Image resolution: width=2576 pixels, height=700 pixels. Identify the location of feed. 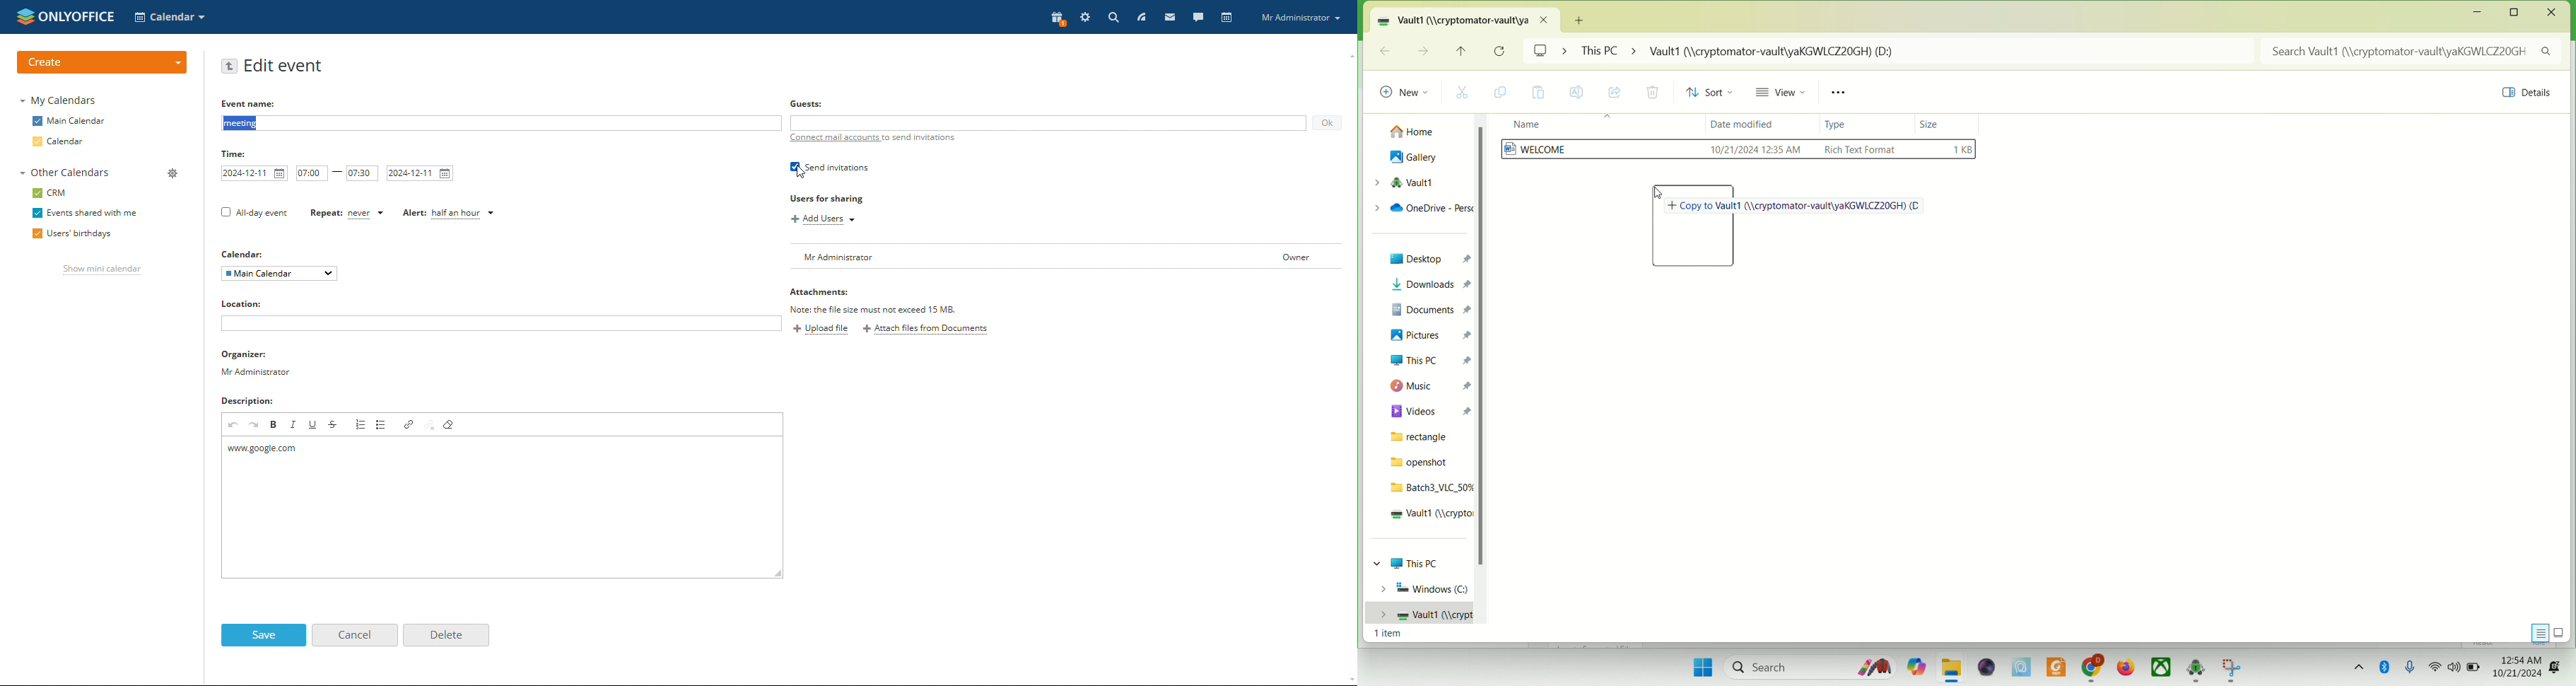
(1142, 17).